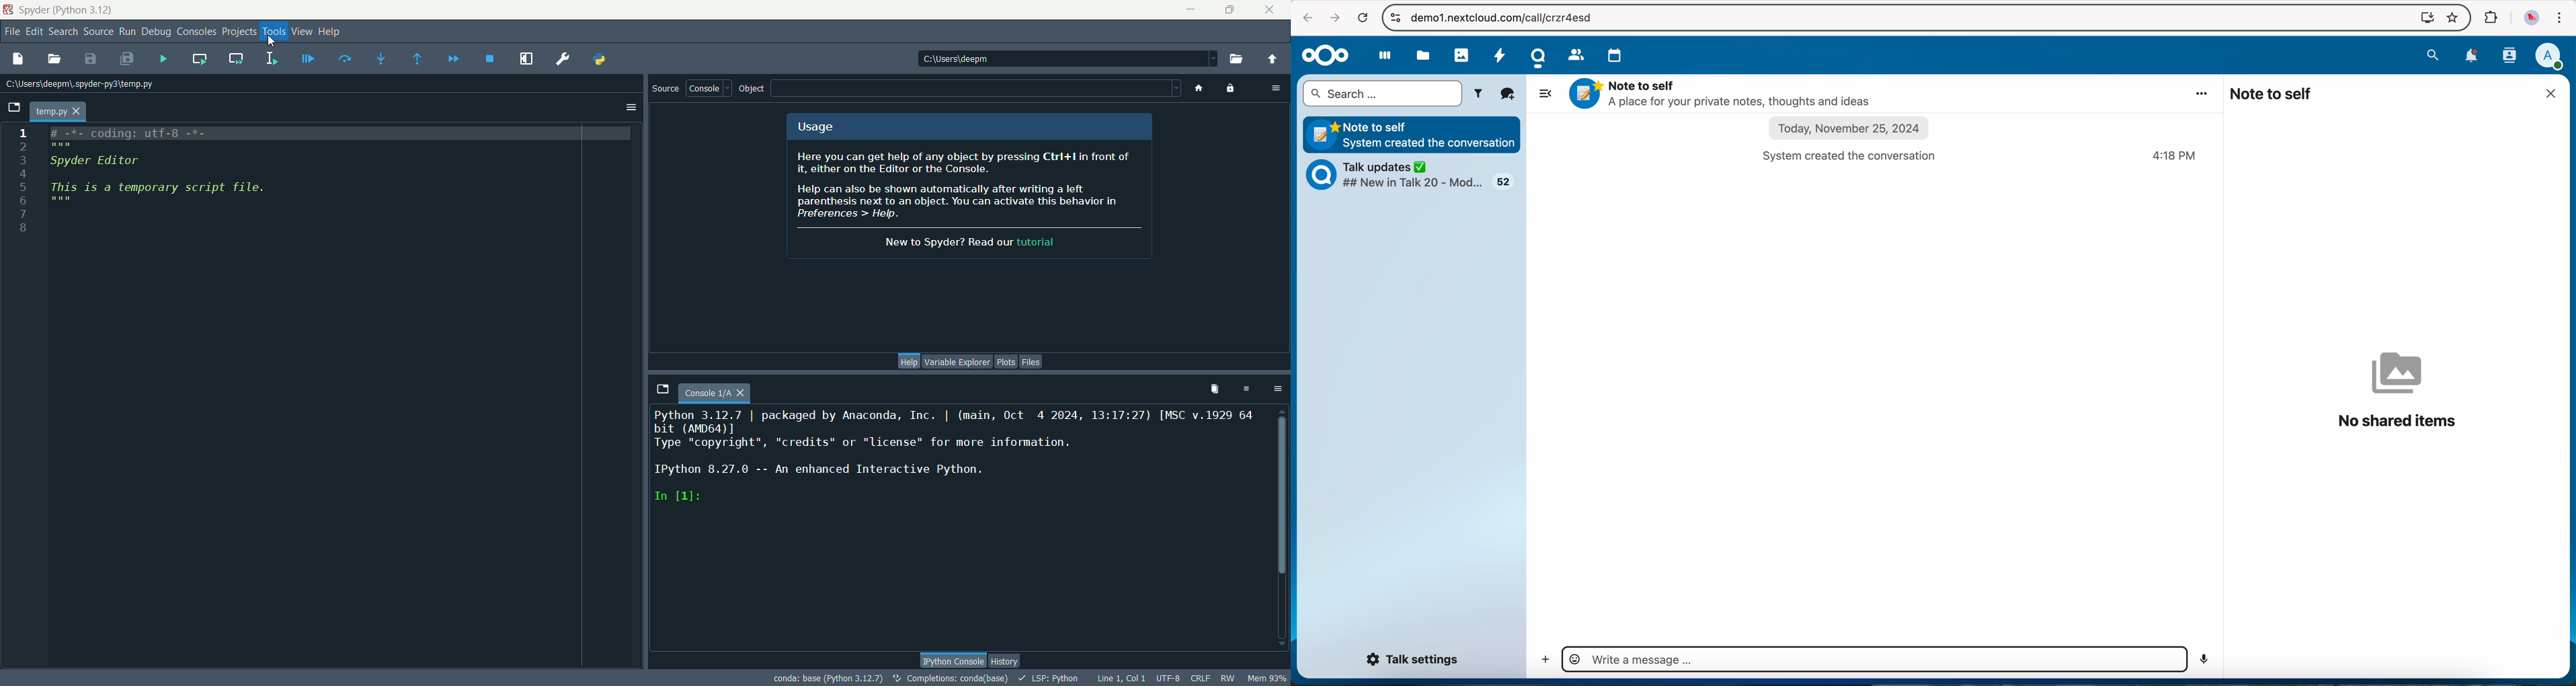  What do you see at coordinates (238, 61) in the screenshot?
I see `run current cell and go to next one` at bounding box center [238, 61].